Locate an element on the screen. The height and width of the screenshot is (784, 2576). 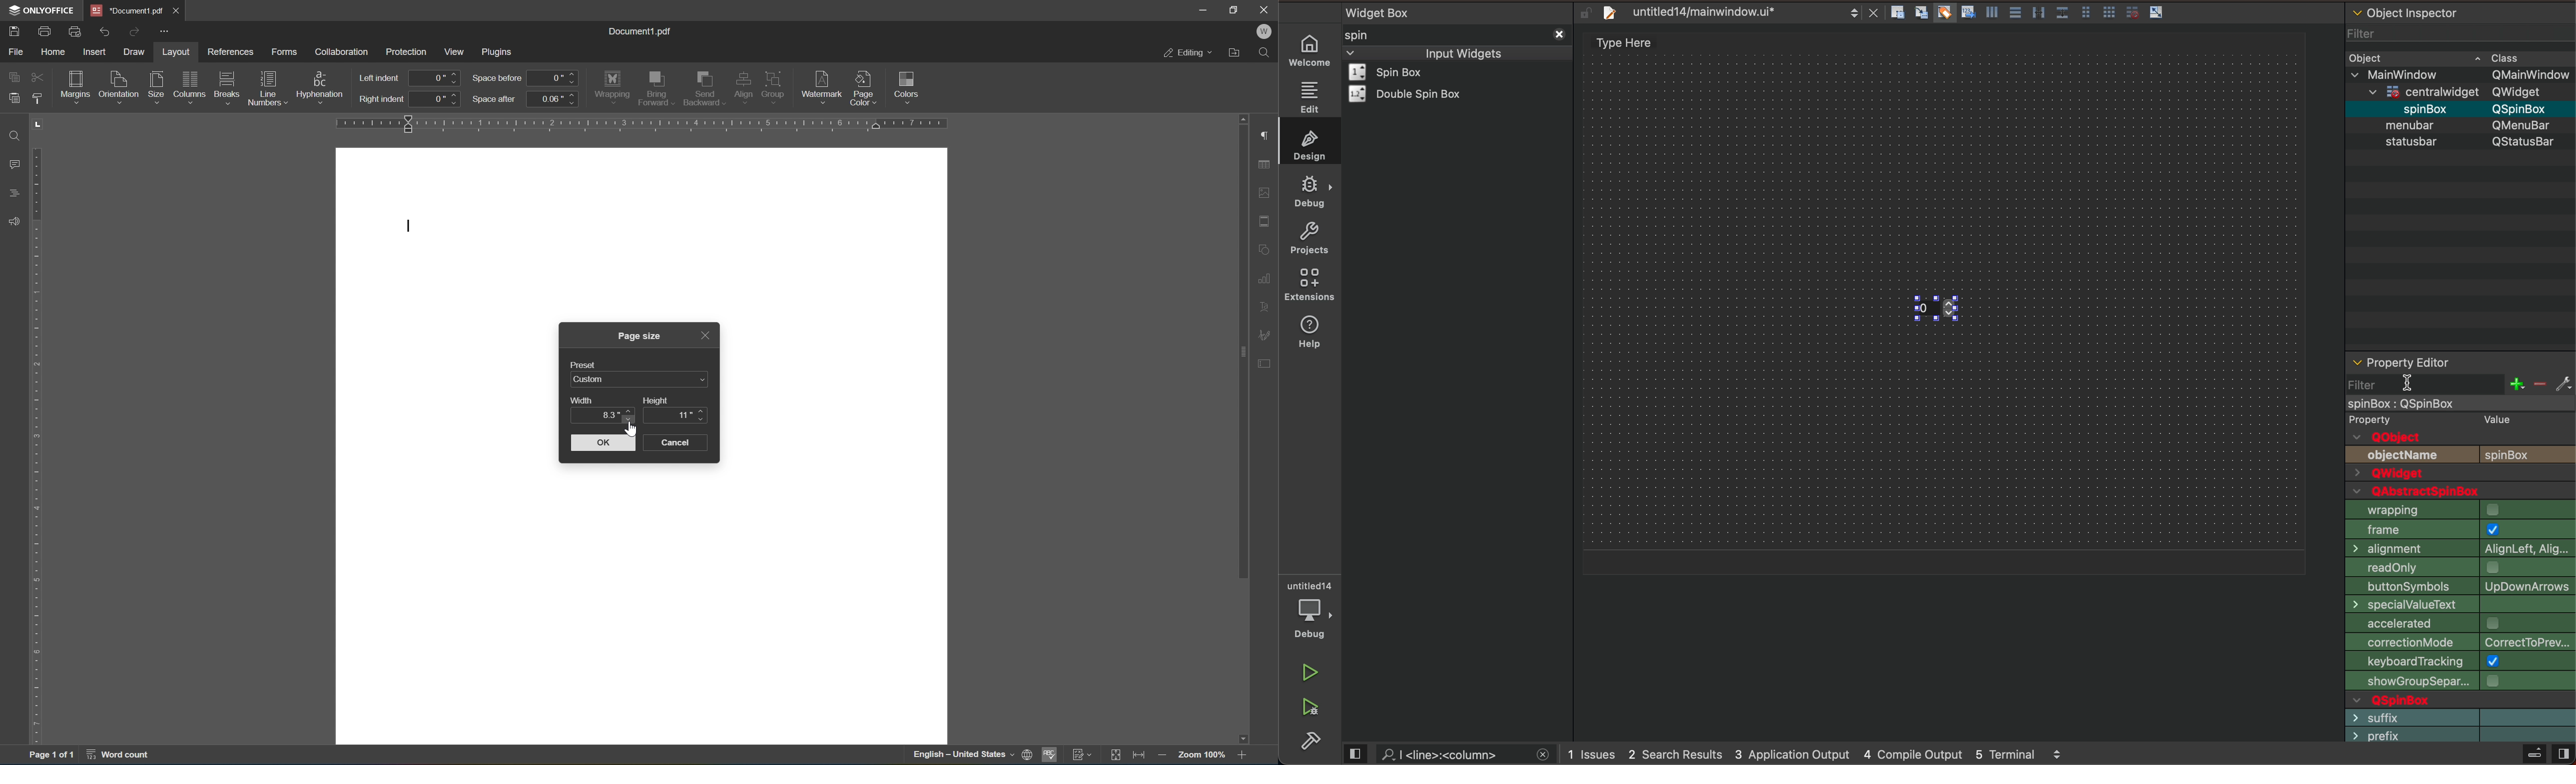
send backward is located at coordinates (702, 88).